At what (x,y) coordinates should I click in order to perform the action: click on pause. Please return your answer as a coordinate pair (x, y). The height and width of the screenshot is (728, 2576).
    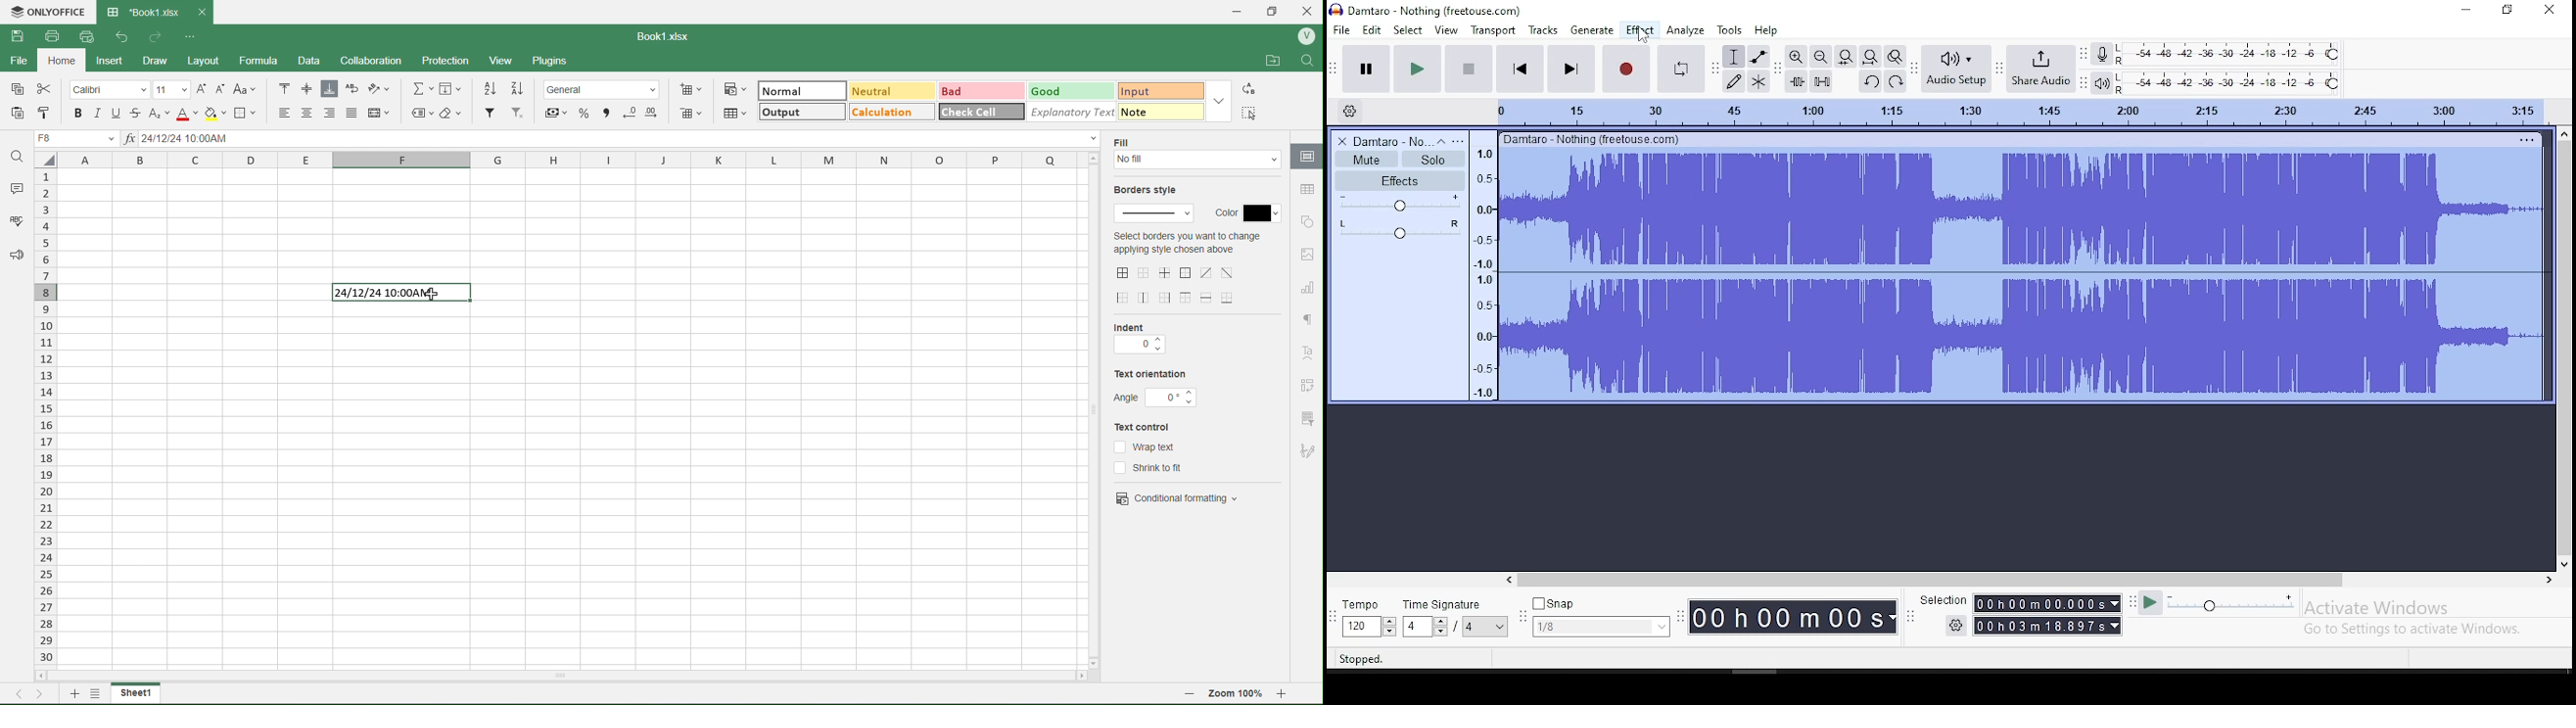
    Looking at the image, I should click on (1368, 68).